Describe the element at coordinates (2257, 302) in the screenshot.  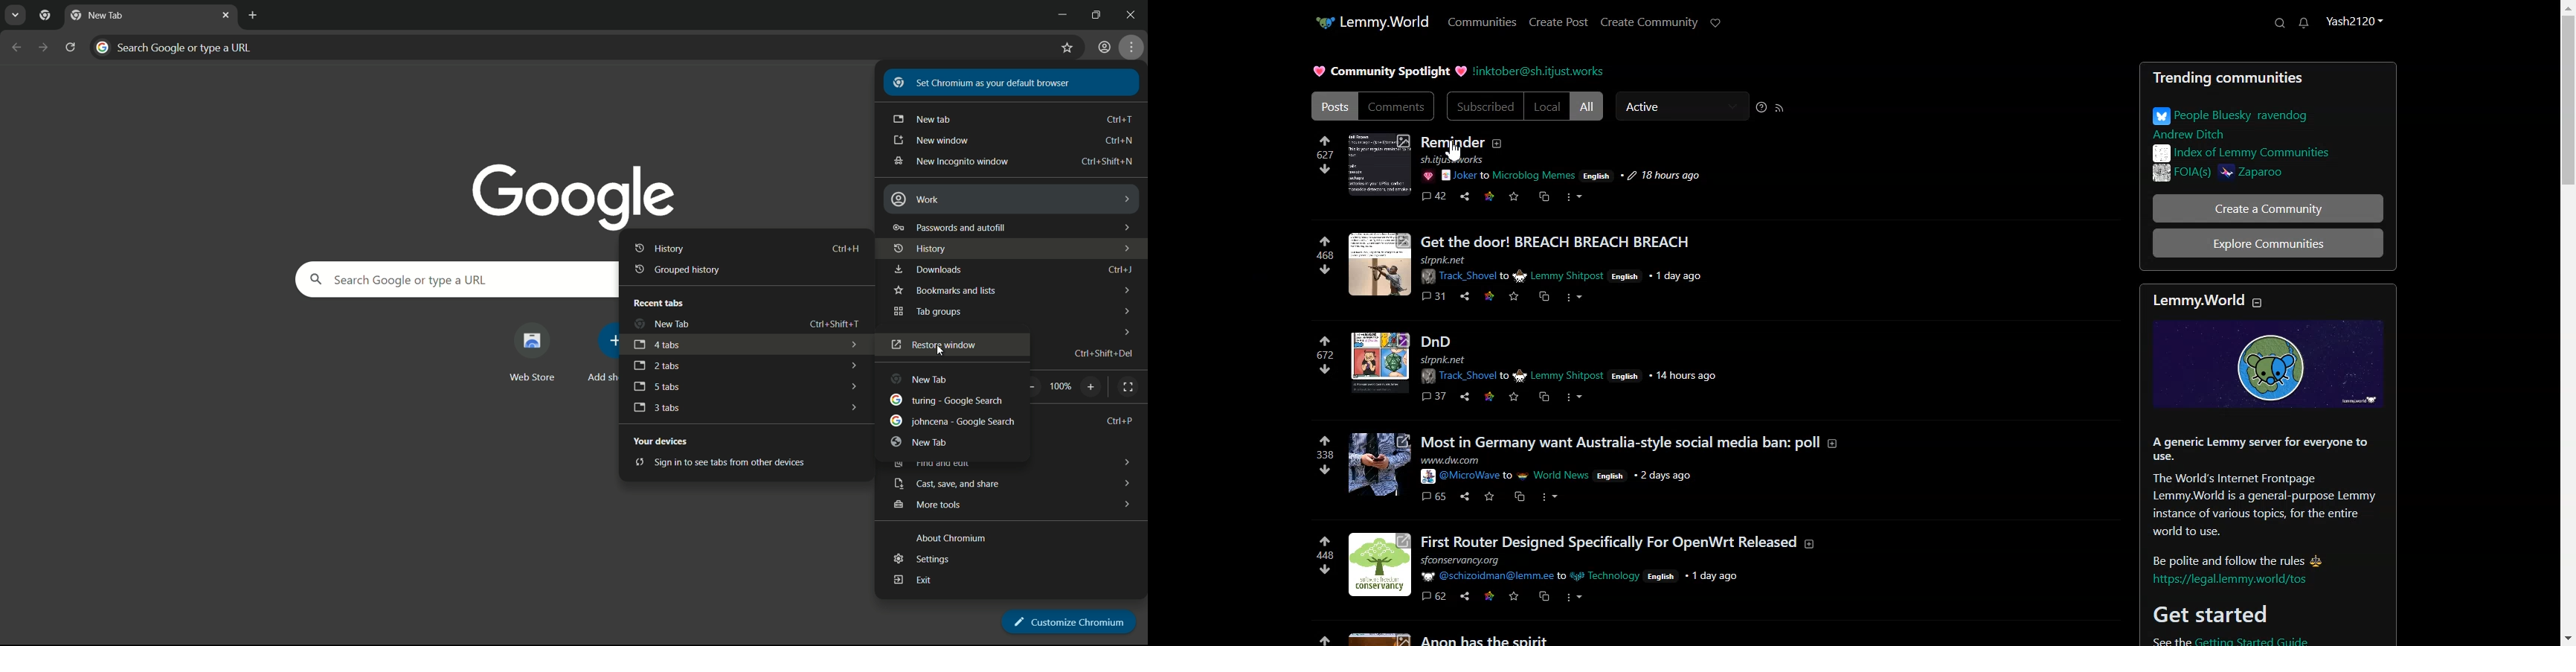
I see `Collapse` at that location.